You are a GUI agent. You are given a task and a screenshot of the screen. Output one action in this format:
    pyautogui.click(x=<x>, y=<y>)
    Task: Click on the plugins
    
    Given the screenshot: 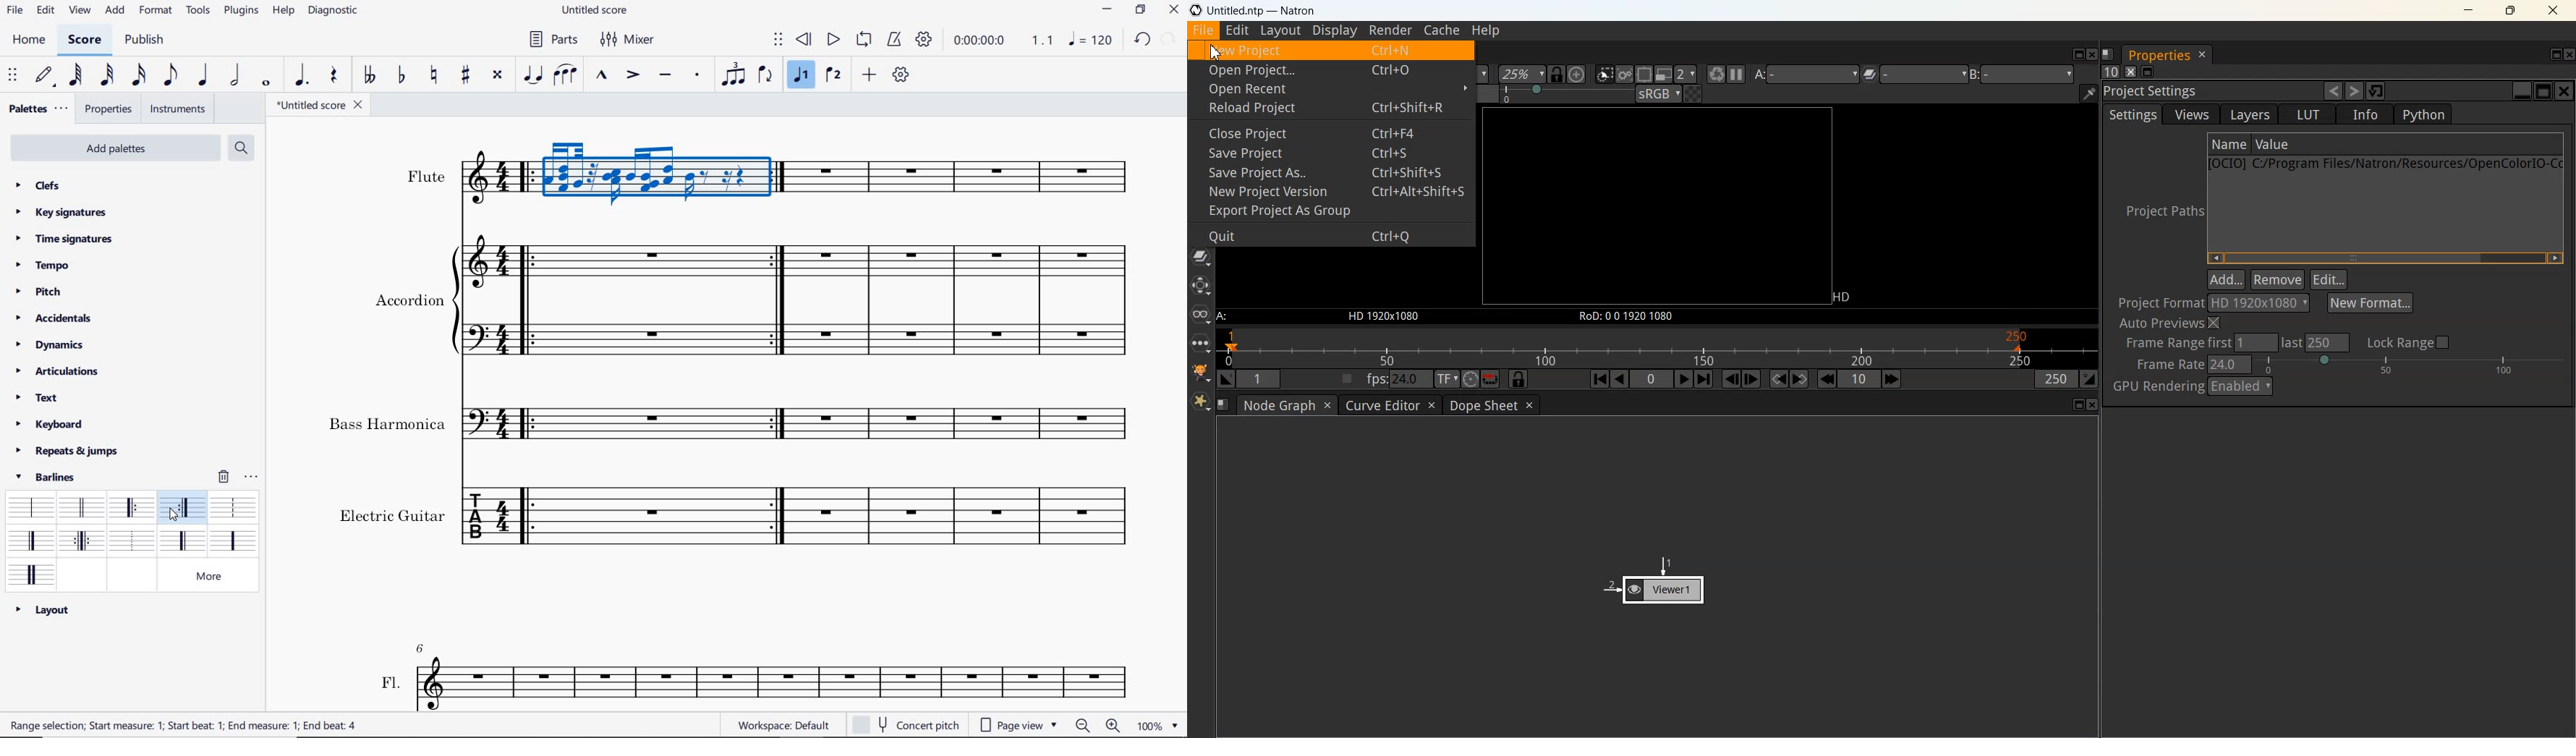 What is the action you would take?
    pyautogui.click(x=240, y=12)
    